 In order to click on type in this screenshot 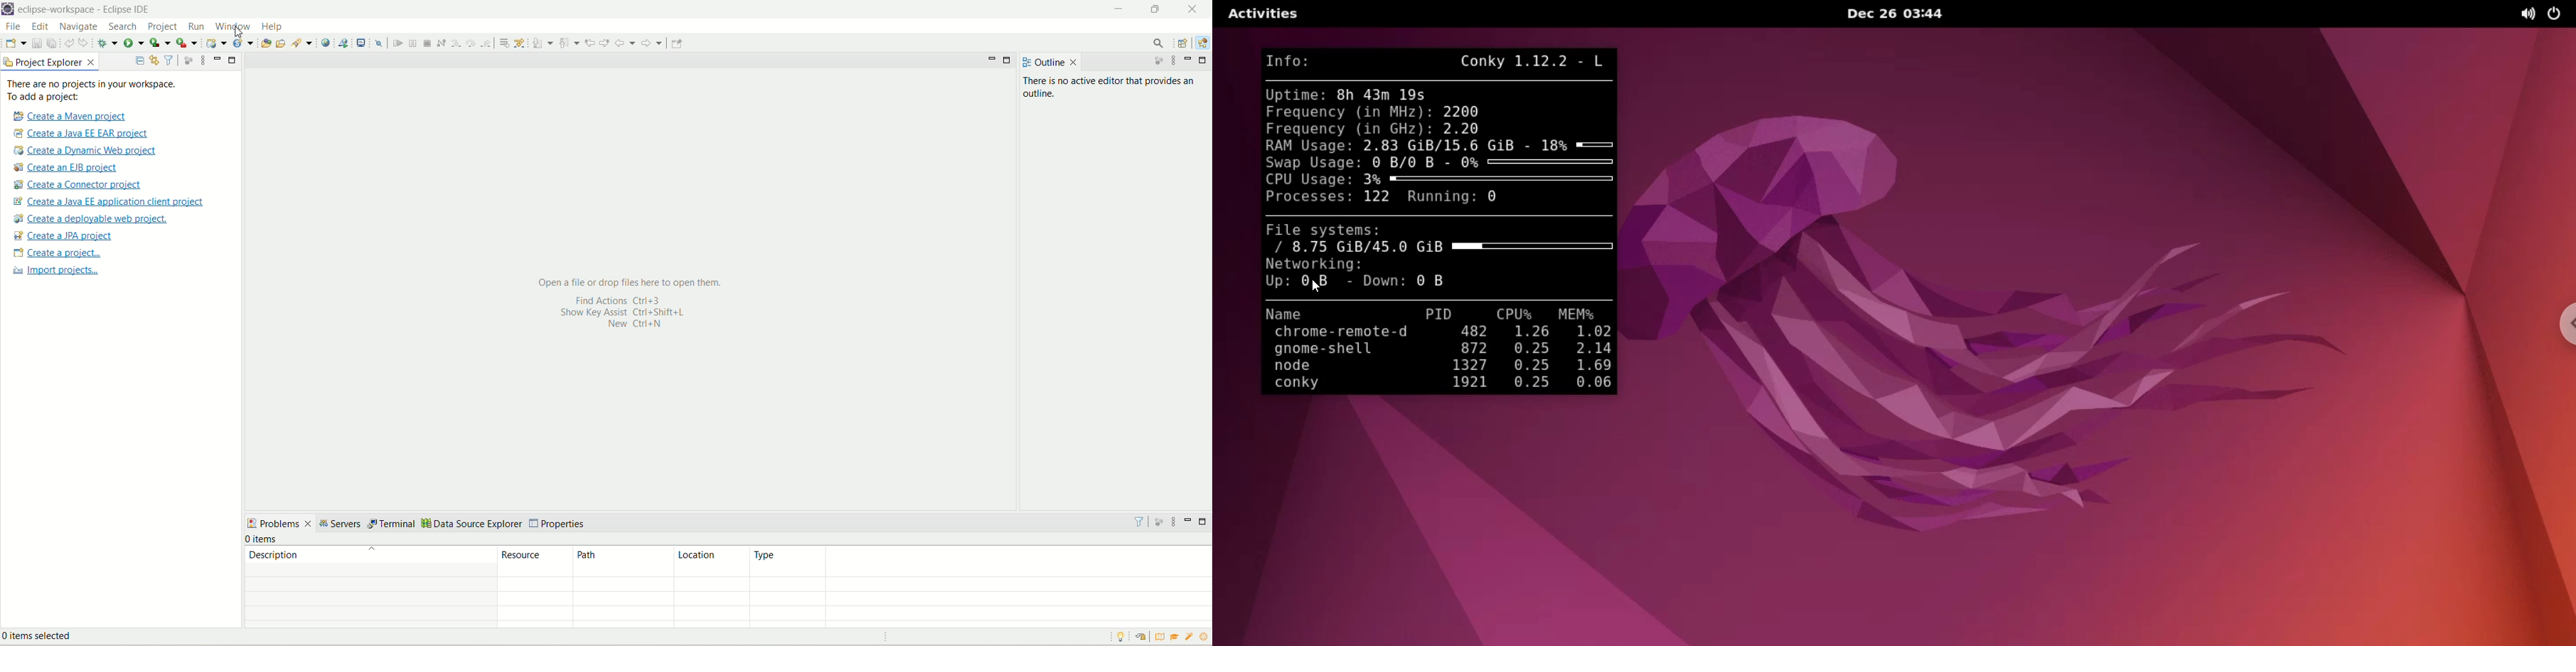, I will do `click(980, 561)`.